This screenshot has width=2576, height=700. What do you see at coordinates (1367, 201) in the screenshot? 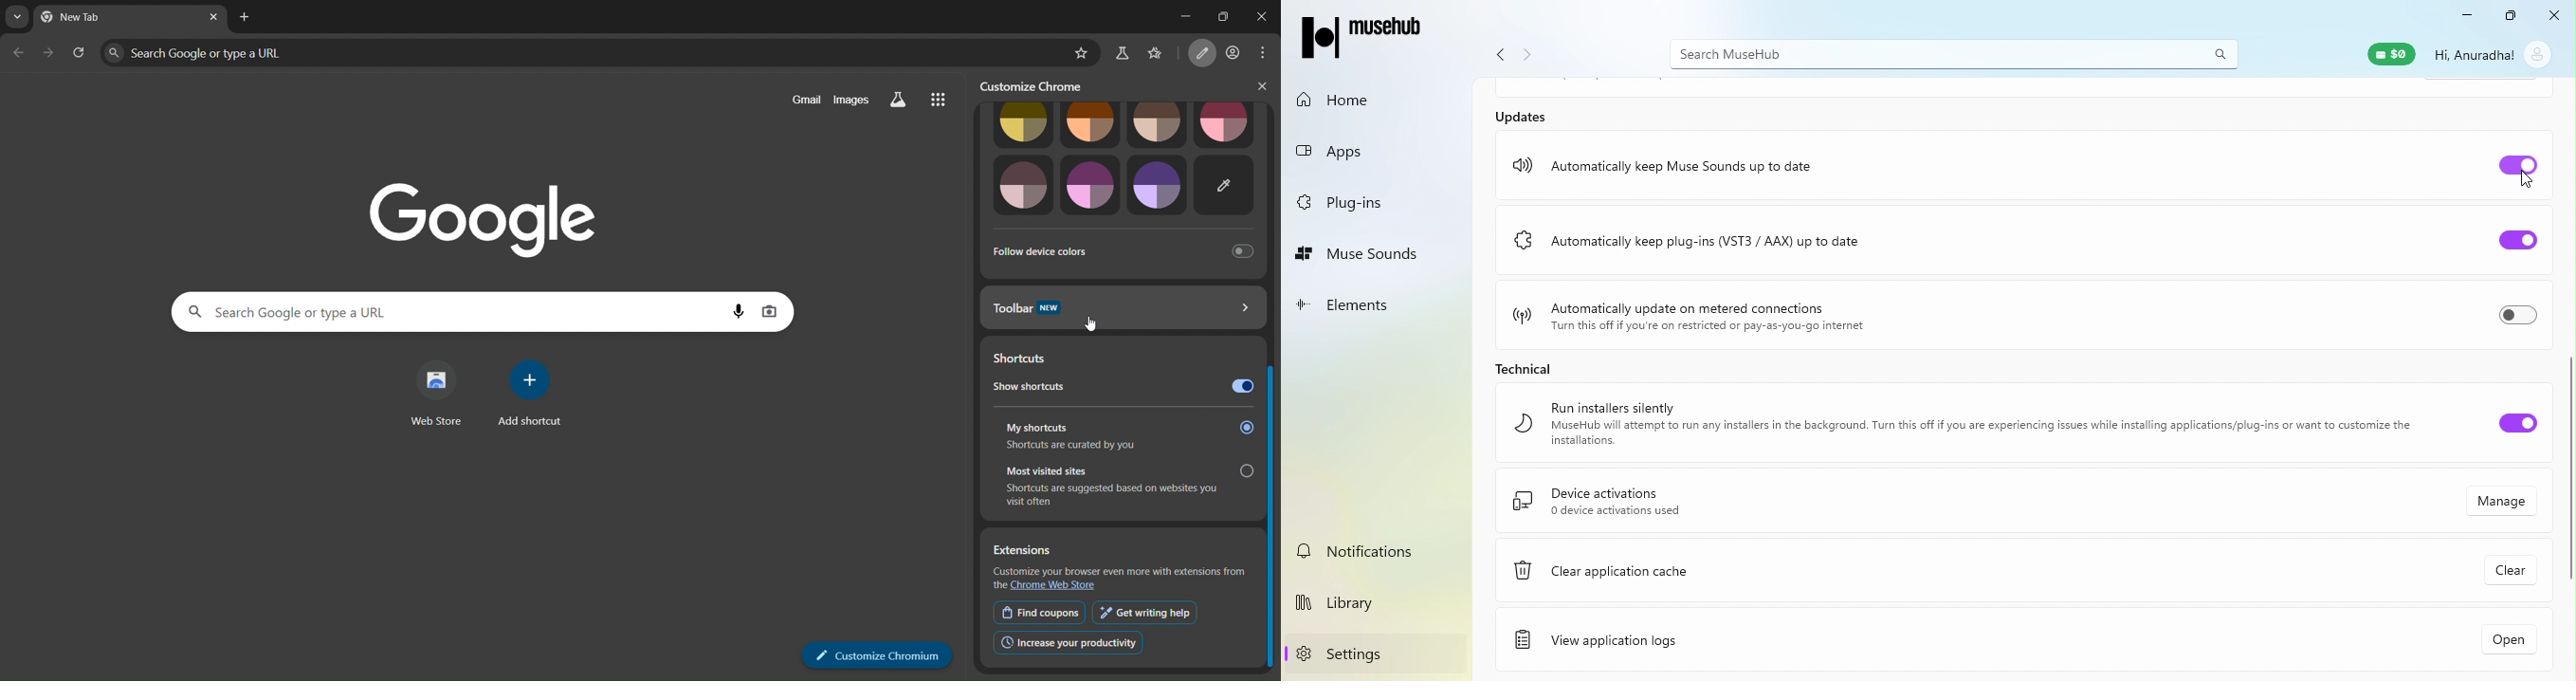
I see `Plug-ins` at bounding box center [1367, 201].